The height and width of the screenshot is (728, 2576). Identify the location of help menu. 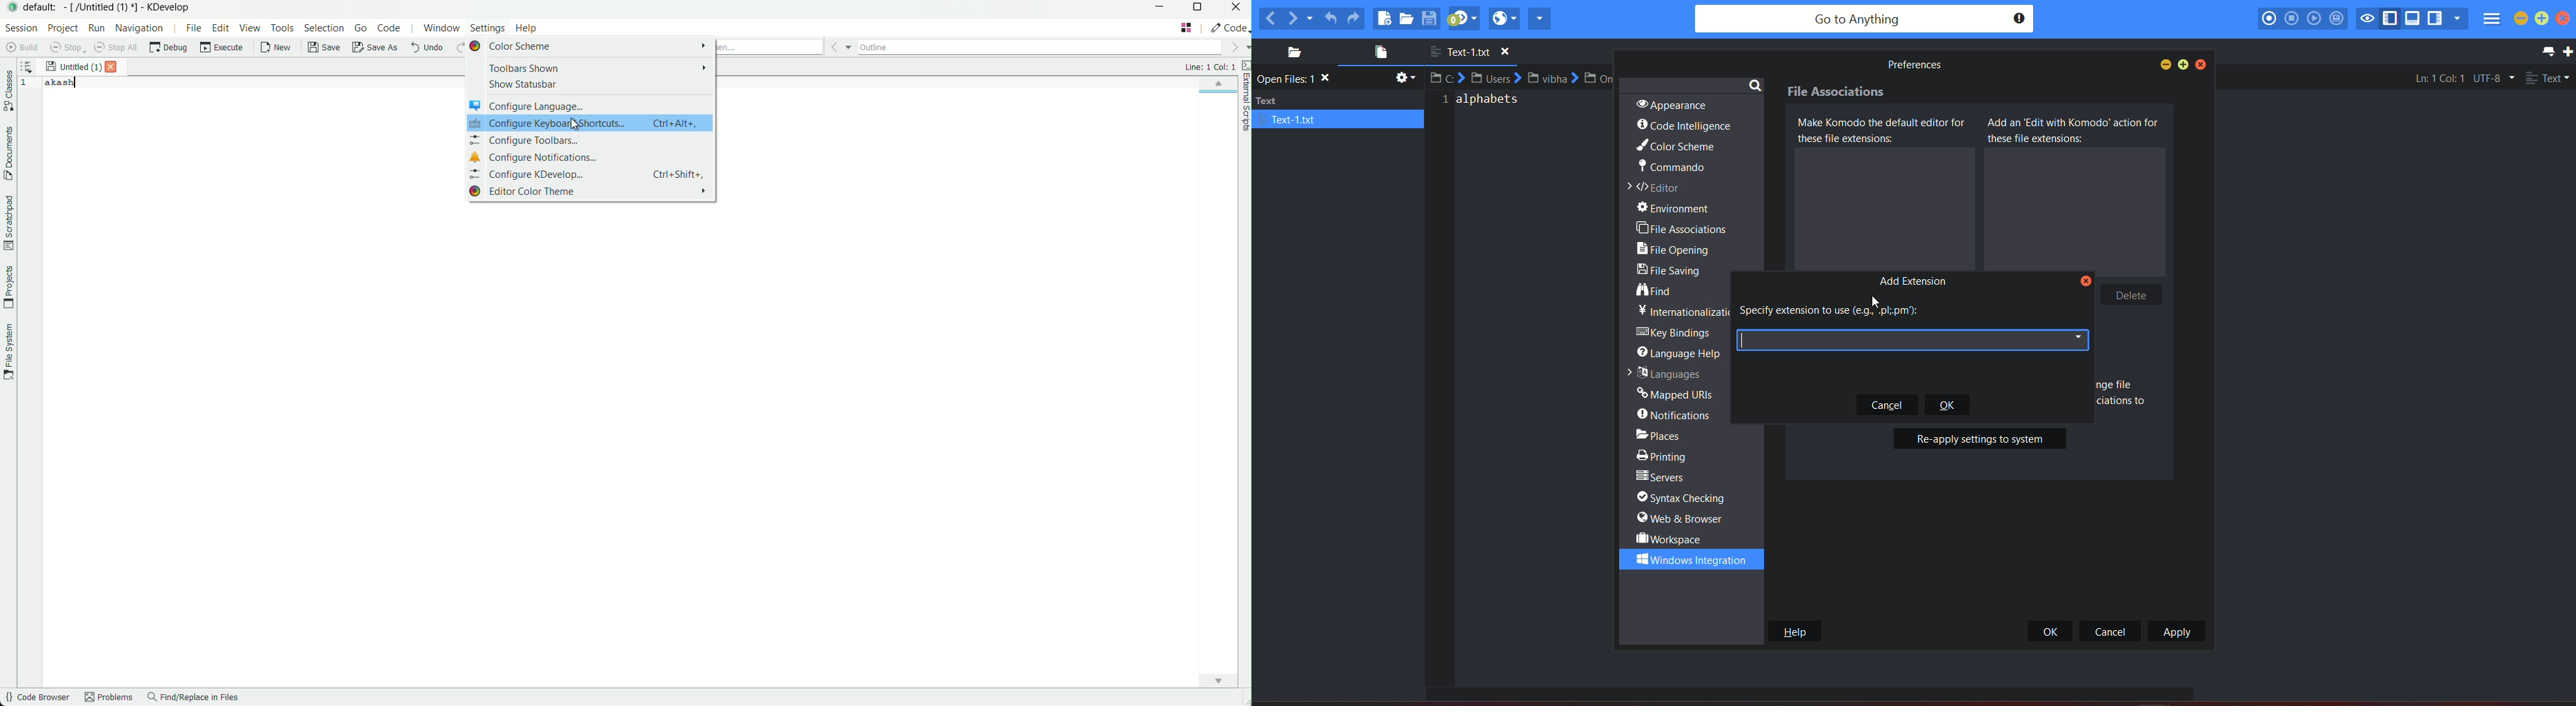
(528, 29).